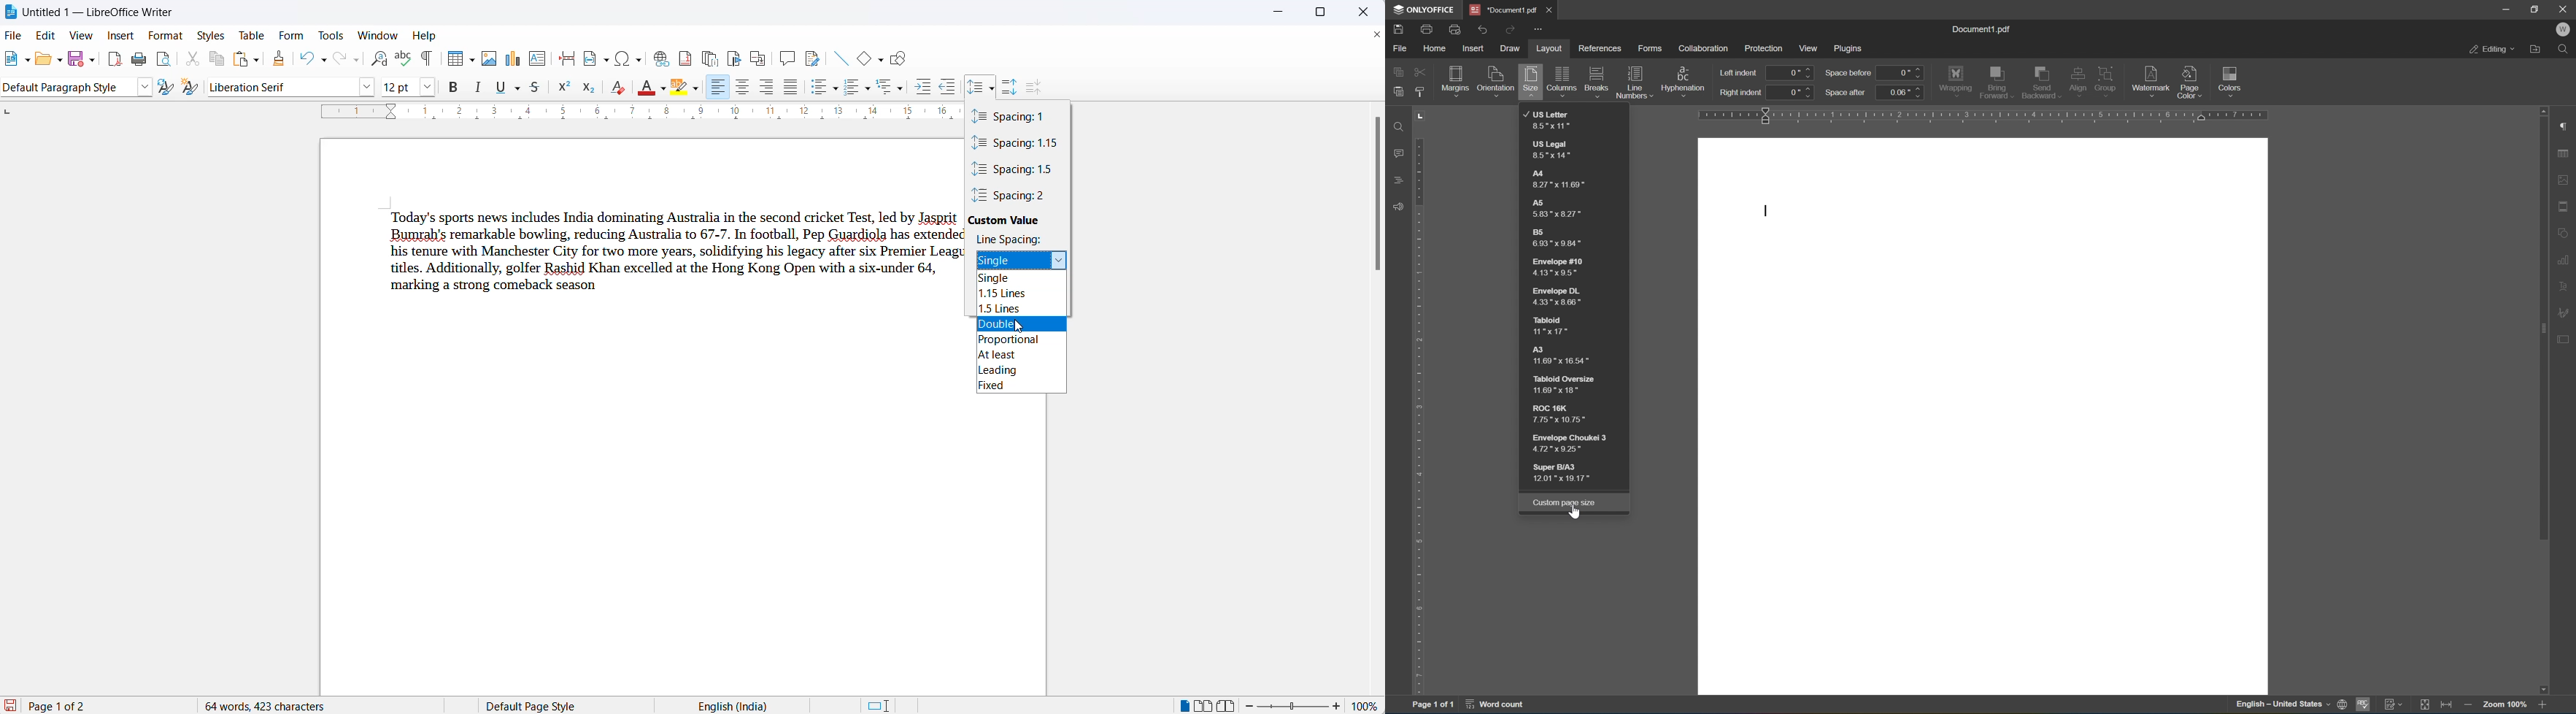 The width and height of the screenshot is (2576, 728). I want to click on close, so click(1553, 8).